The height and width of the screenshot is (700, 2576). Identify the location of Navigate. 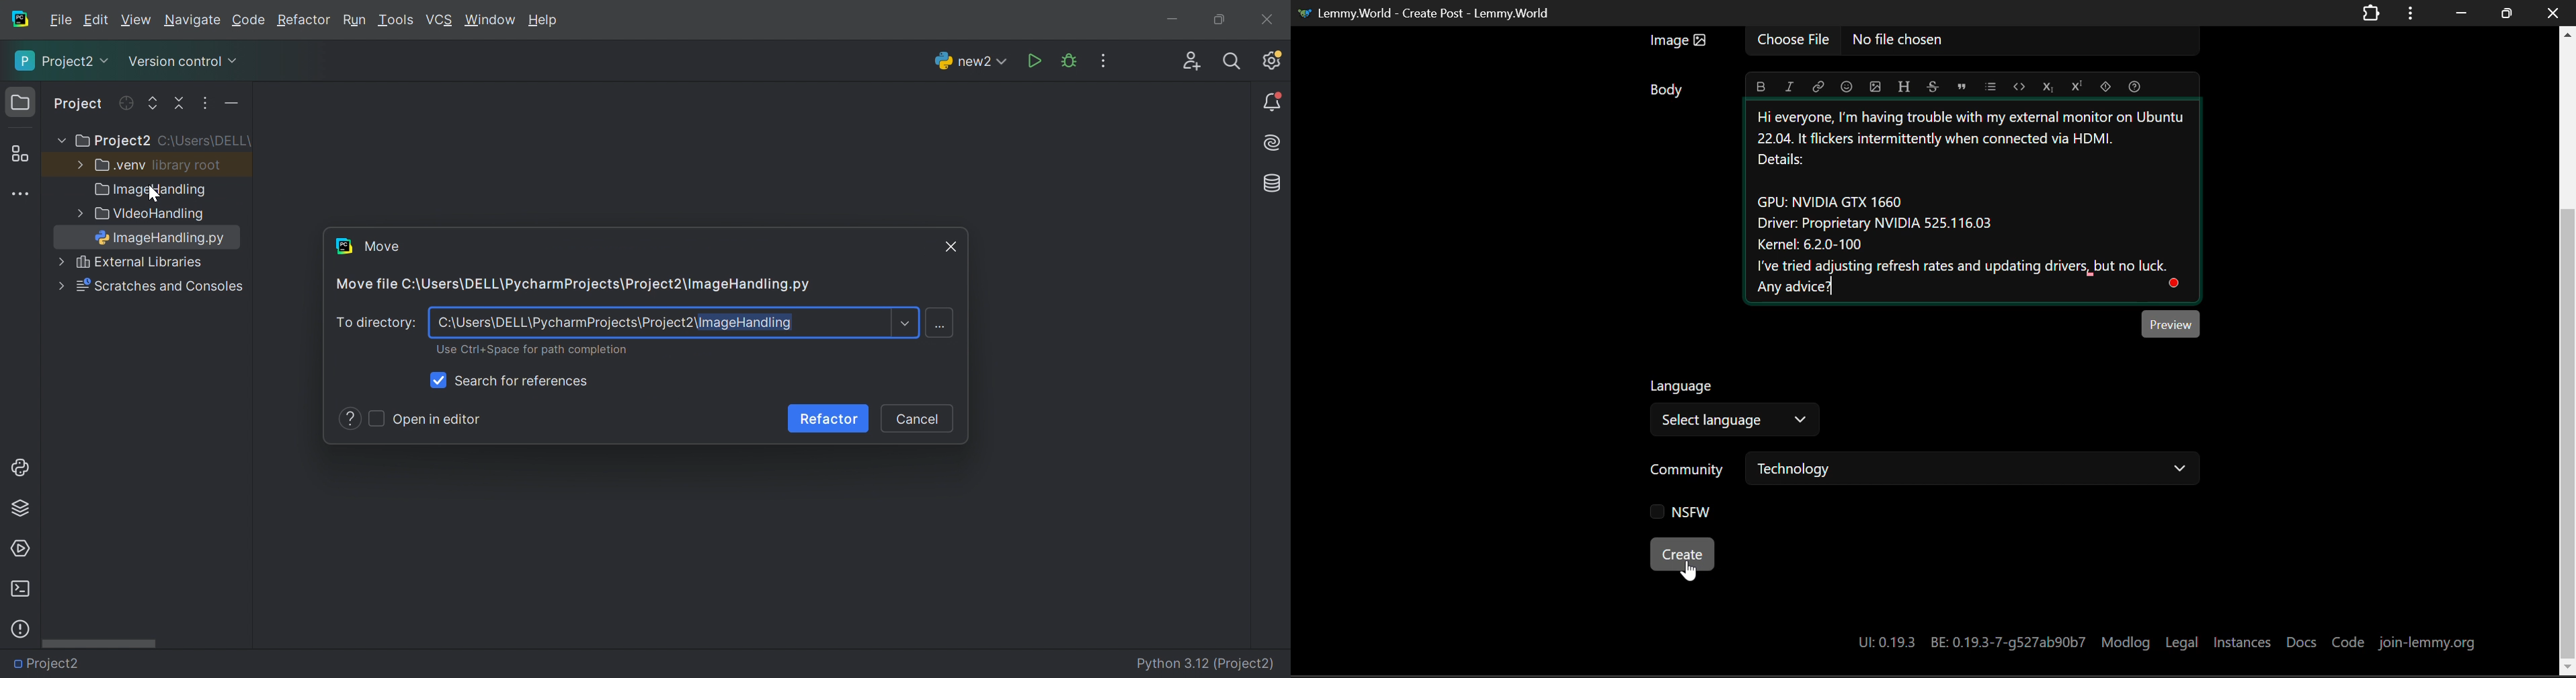
(194, 22).